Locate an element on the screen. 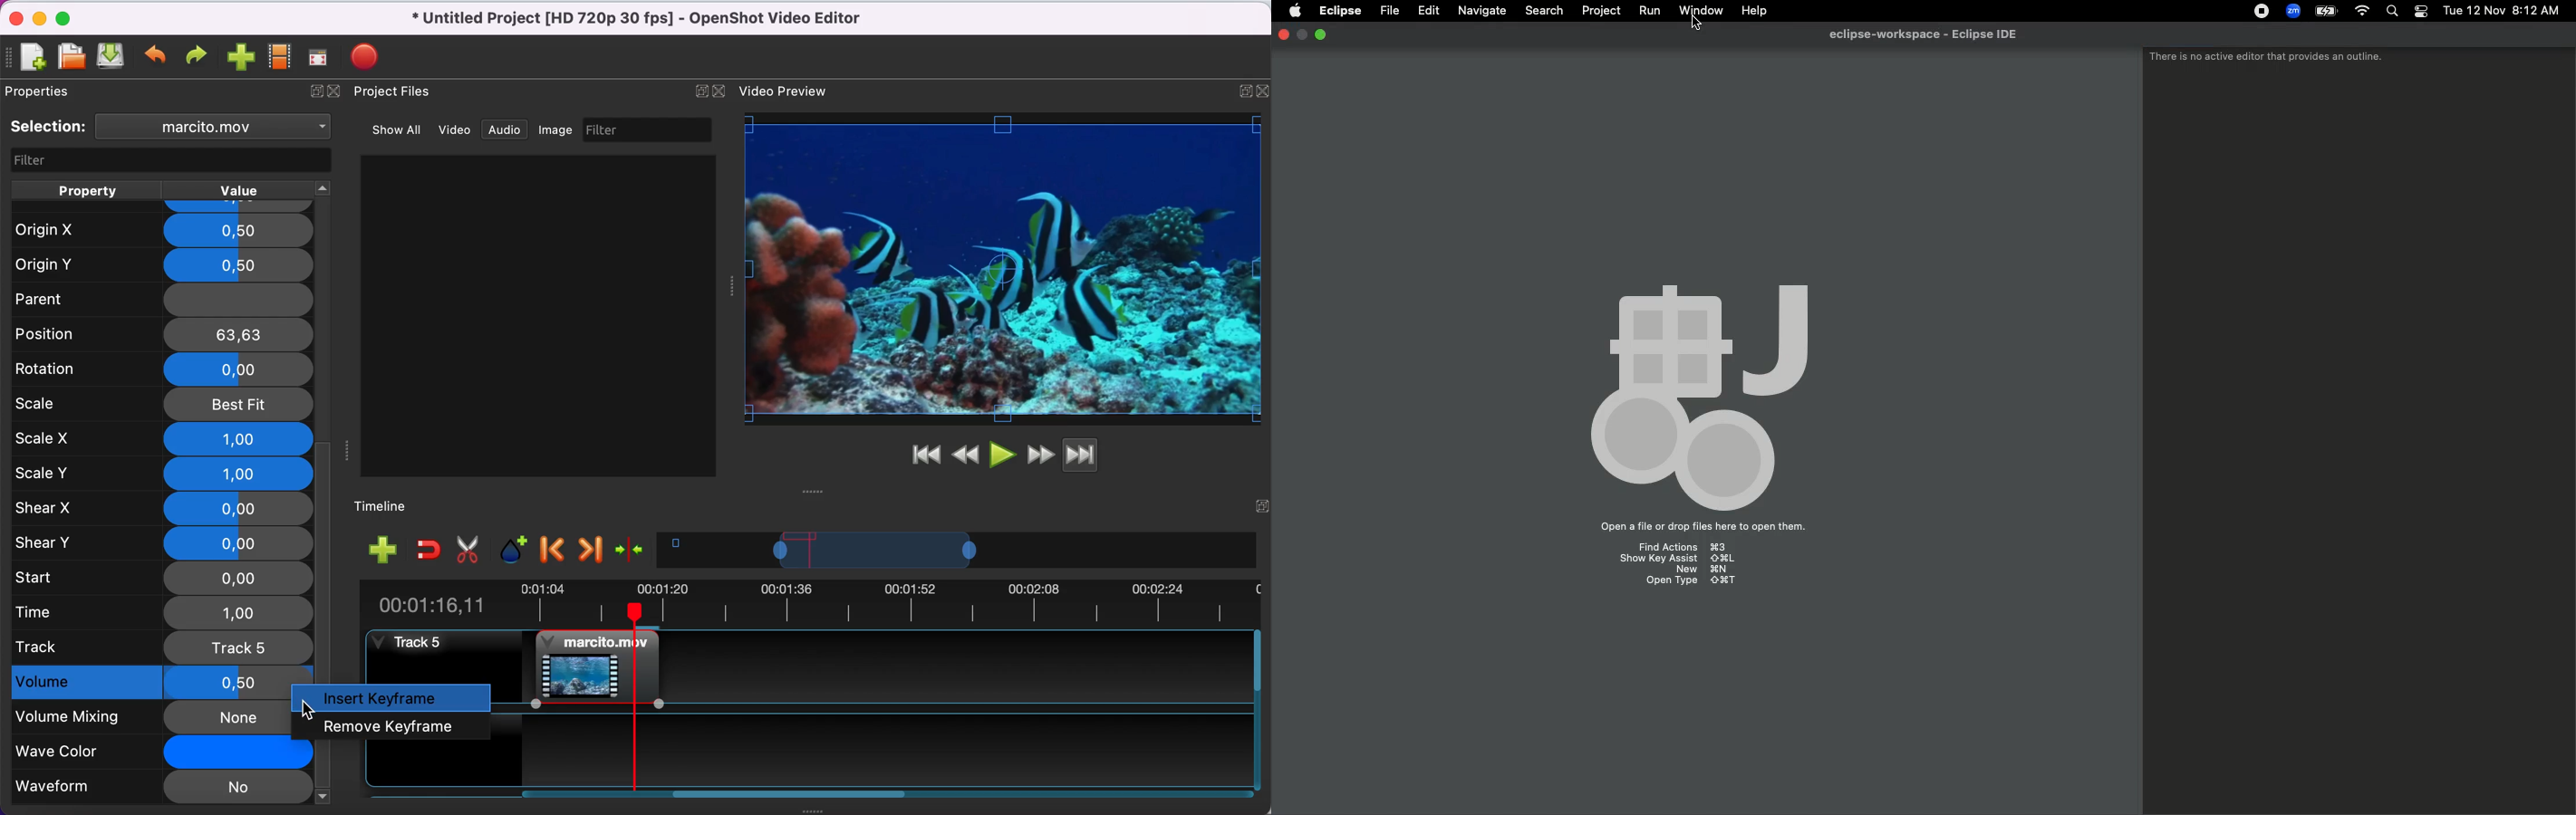 Image resolution: width=2576 pixels, height=840 pixels. scale x 1 is located at coordinates (161, 438).